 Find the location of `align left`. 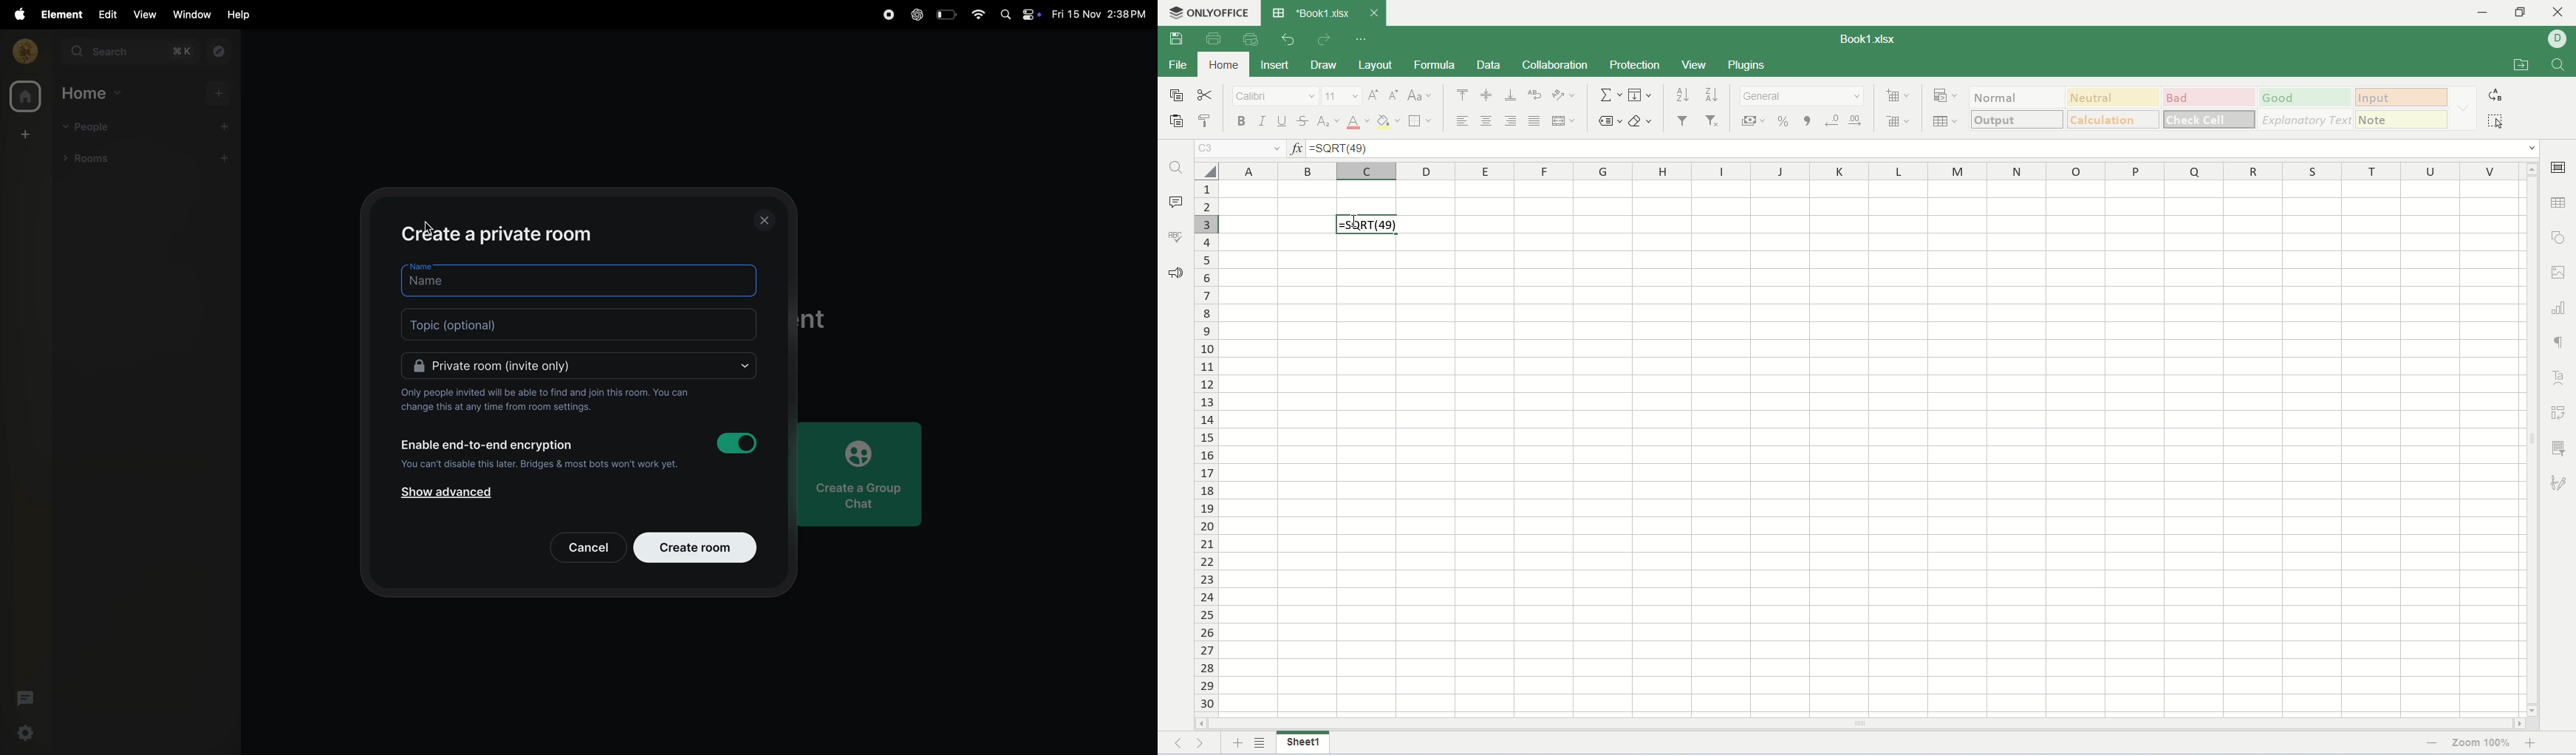

align left is located at coordinates (1462, 120).